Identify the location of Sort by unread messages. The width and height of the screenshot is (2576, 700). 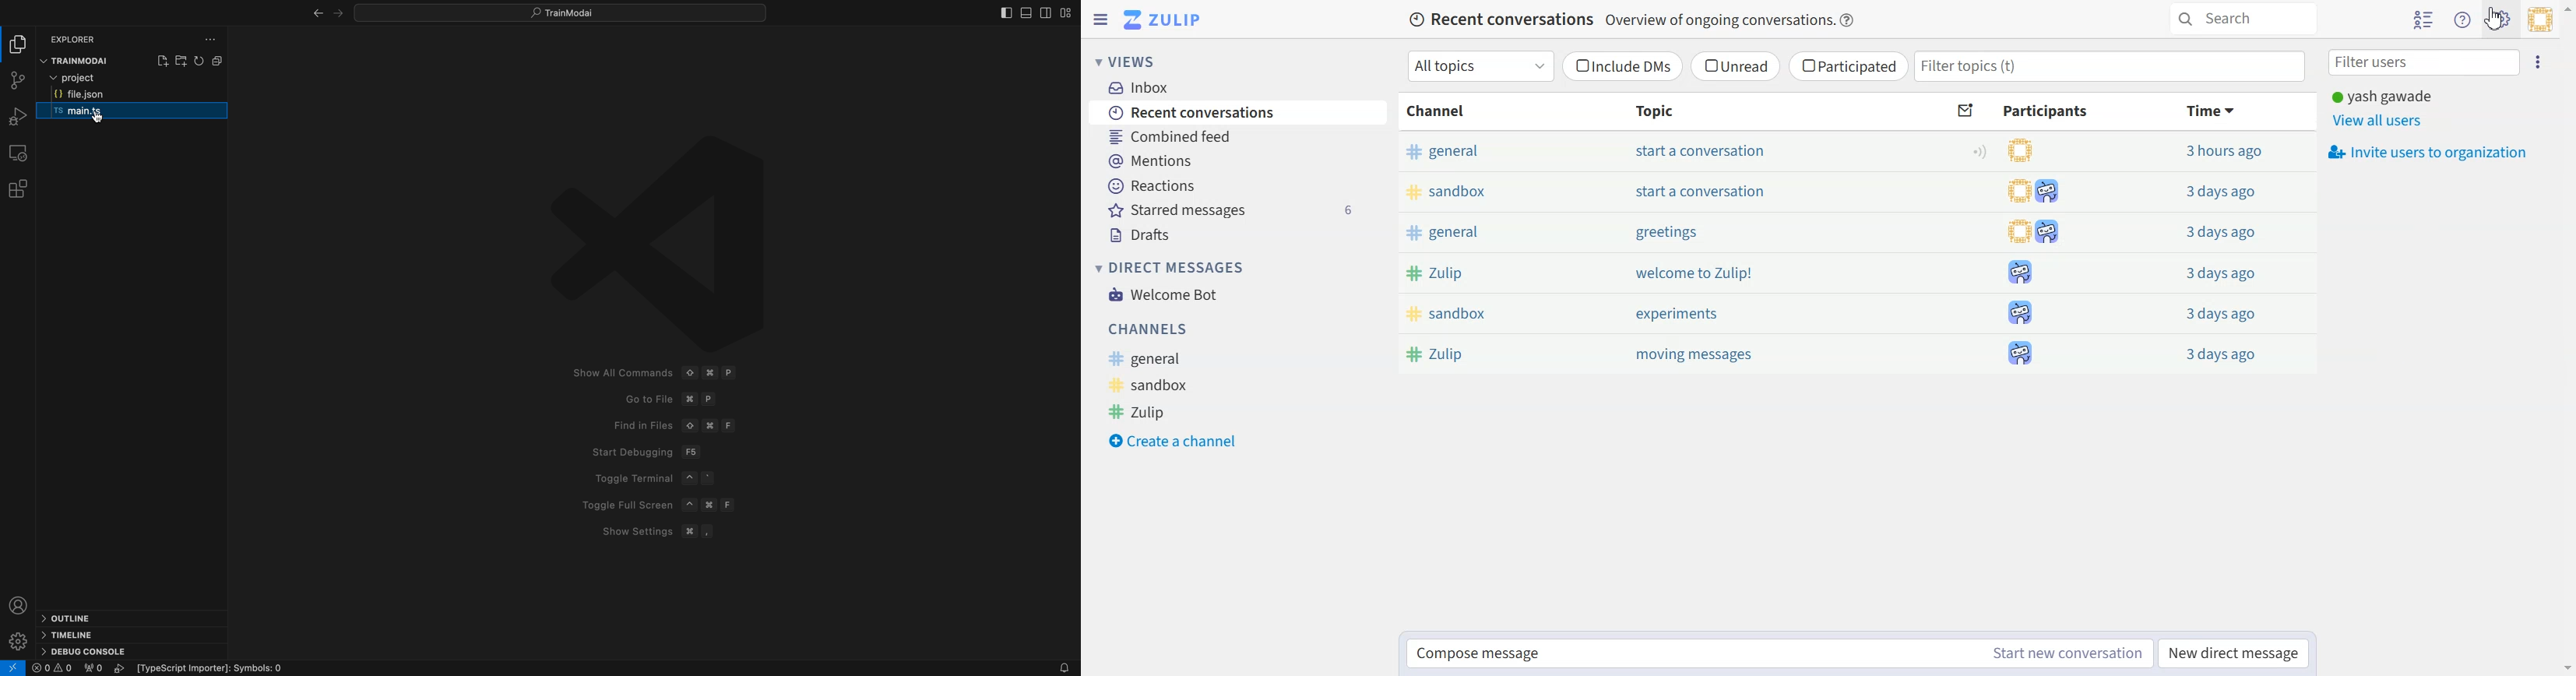
(1965, 110).